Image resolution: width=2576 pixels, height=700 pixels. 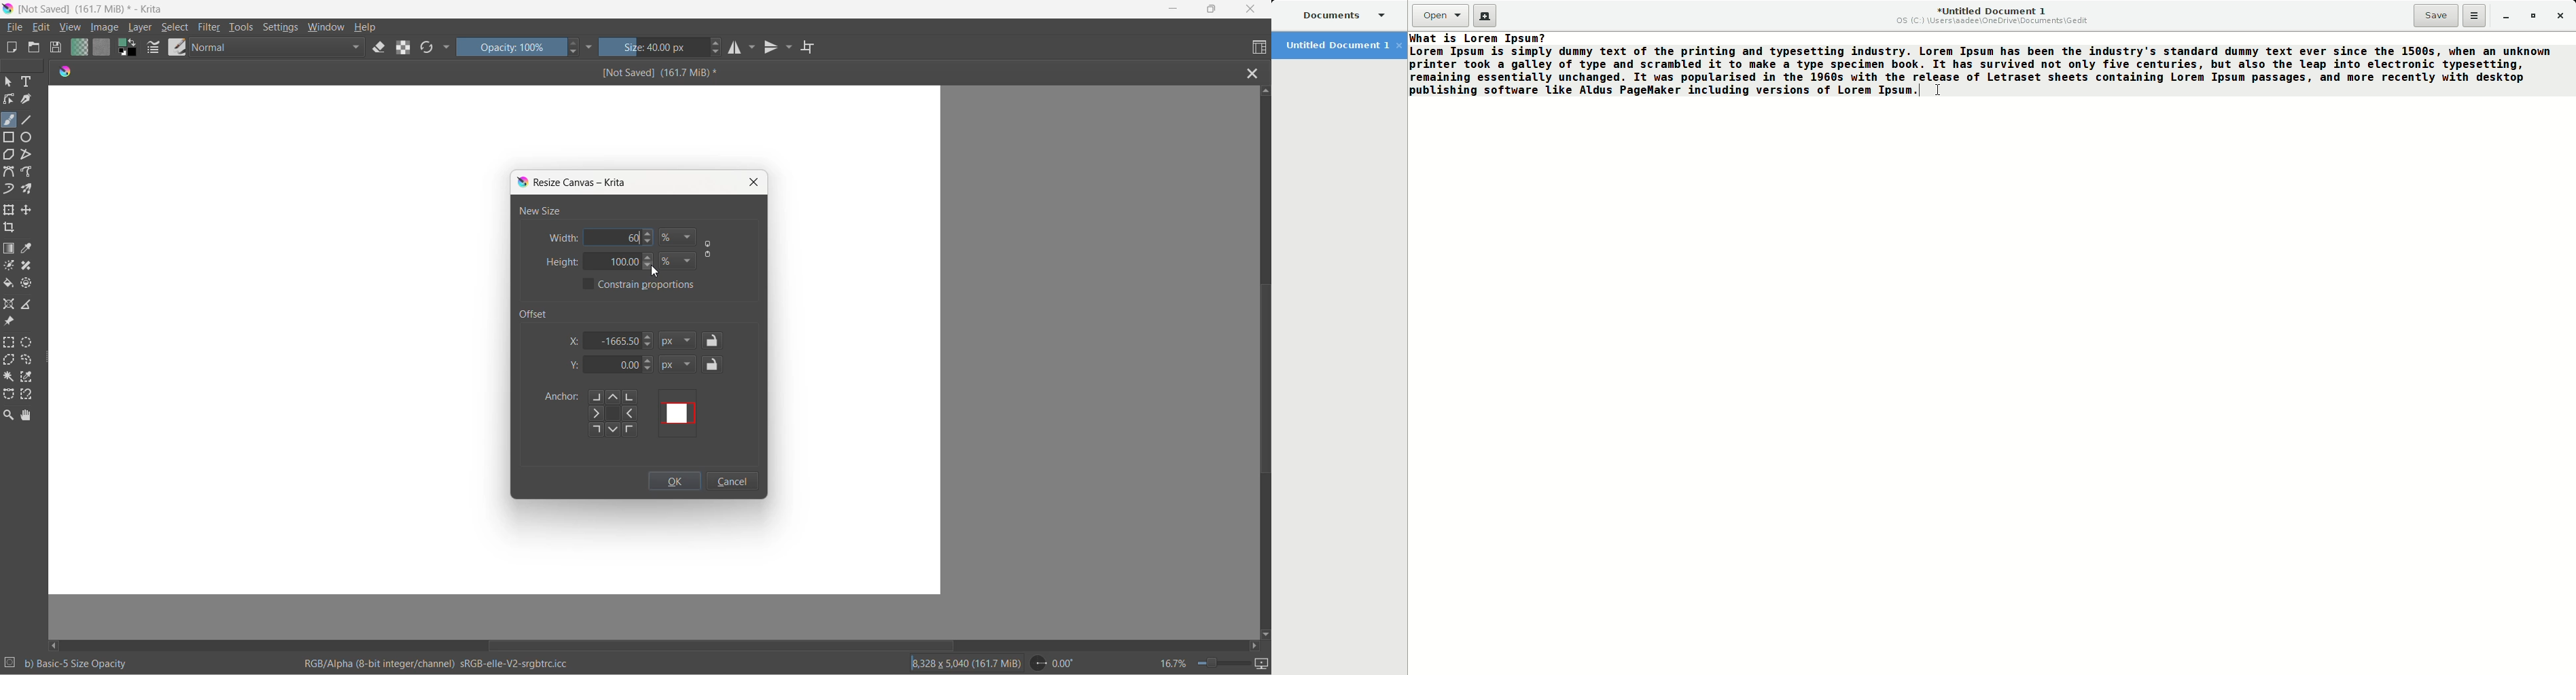 I want to click on fill patterns, so click(x=102, y=49).